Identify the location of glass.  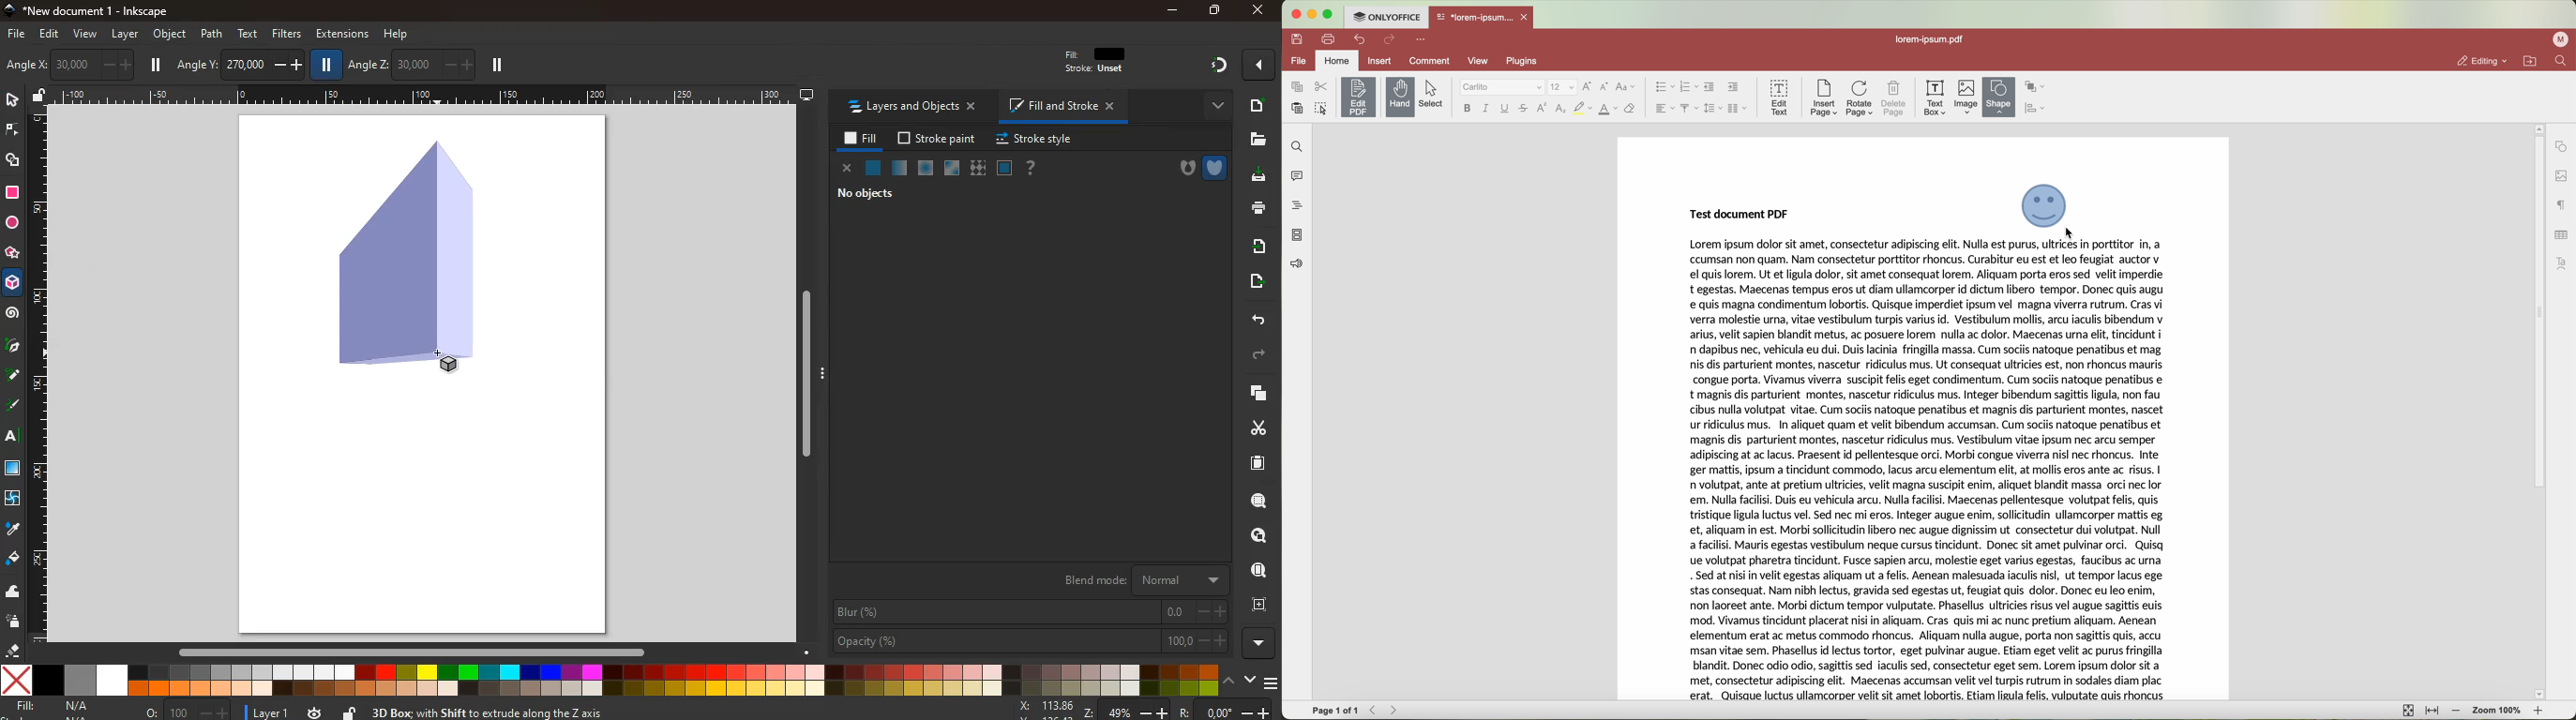
(950, 169).